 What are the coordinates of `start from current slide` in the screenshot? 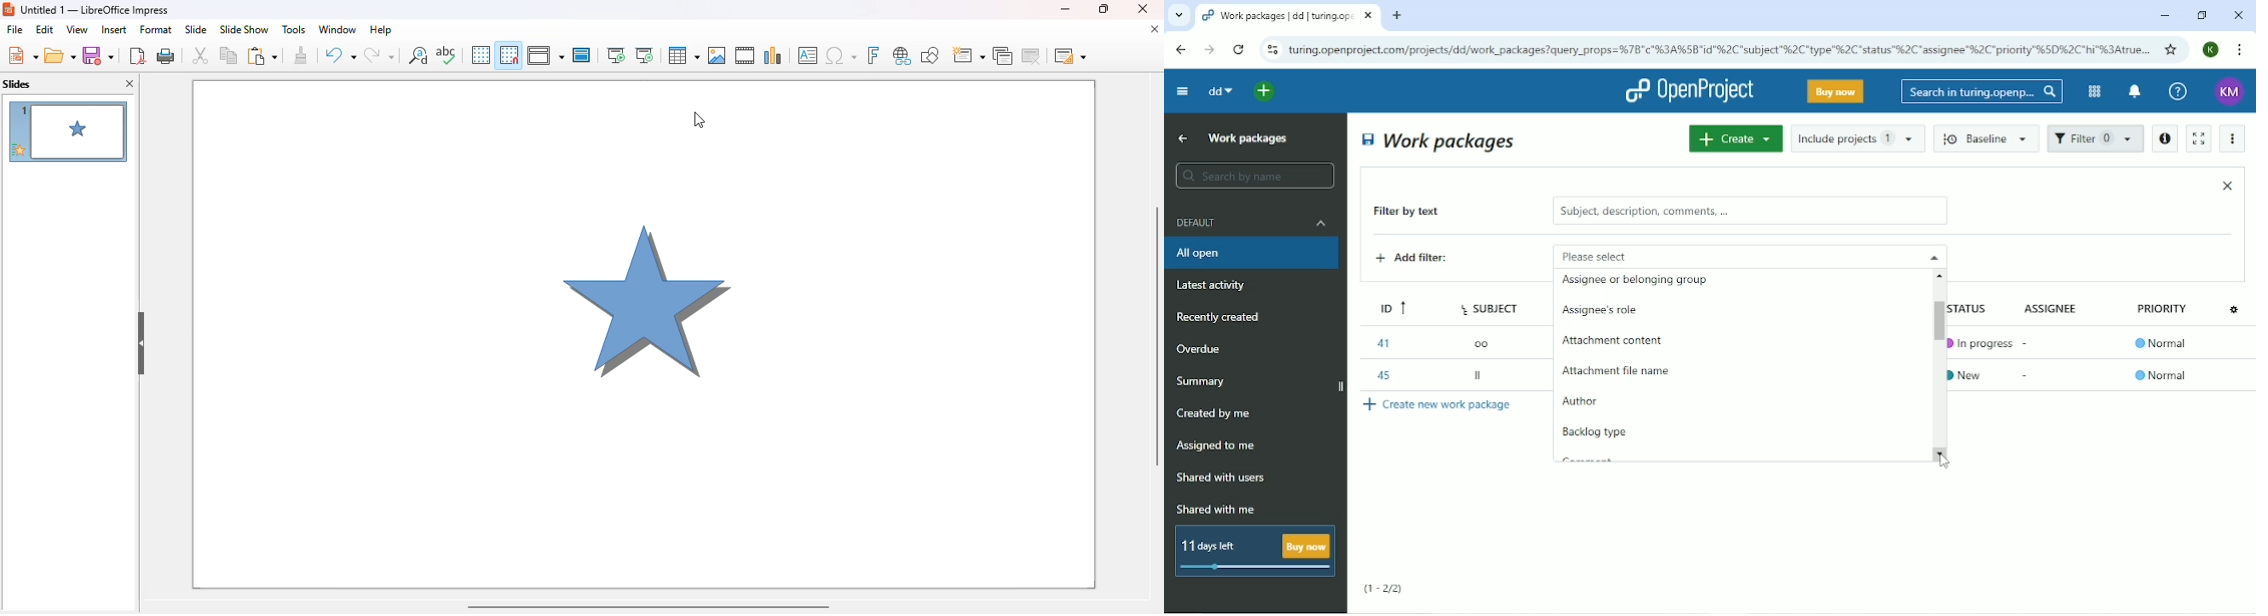 It's located at (645, 55).